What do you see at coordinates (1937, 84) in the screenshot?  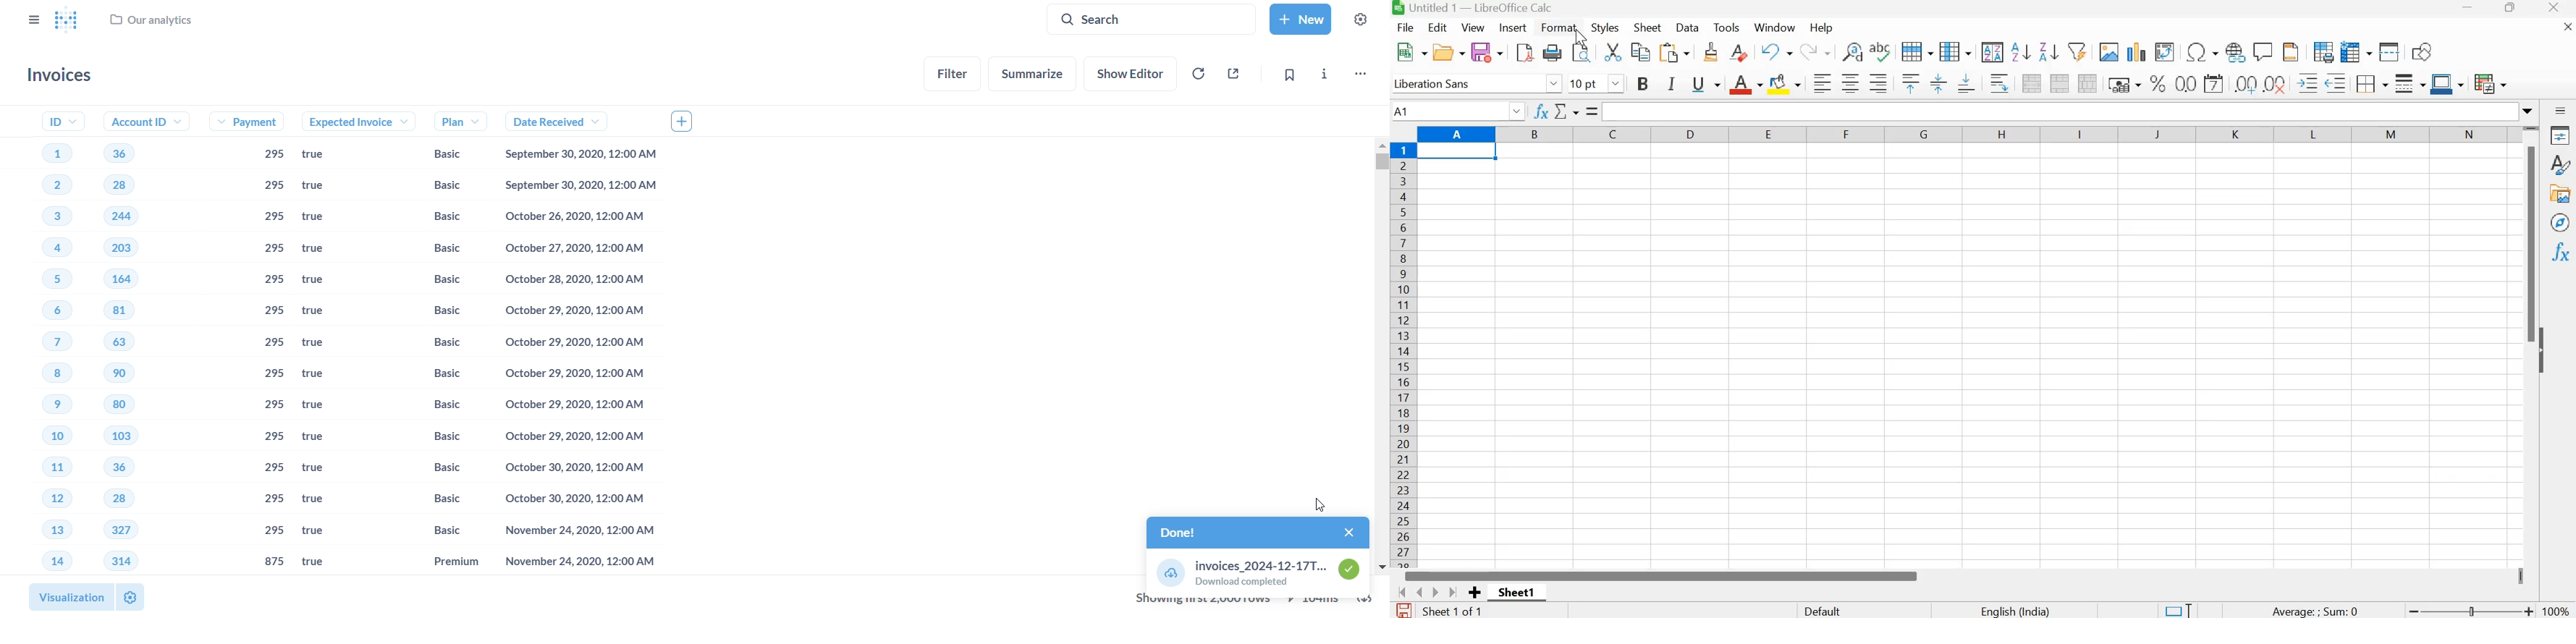 I see `Center vertically` at bounding box center [1937, 84].